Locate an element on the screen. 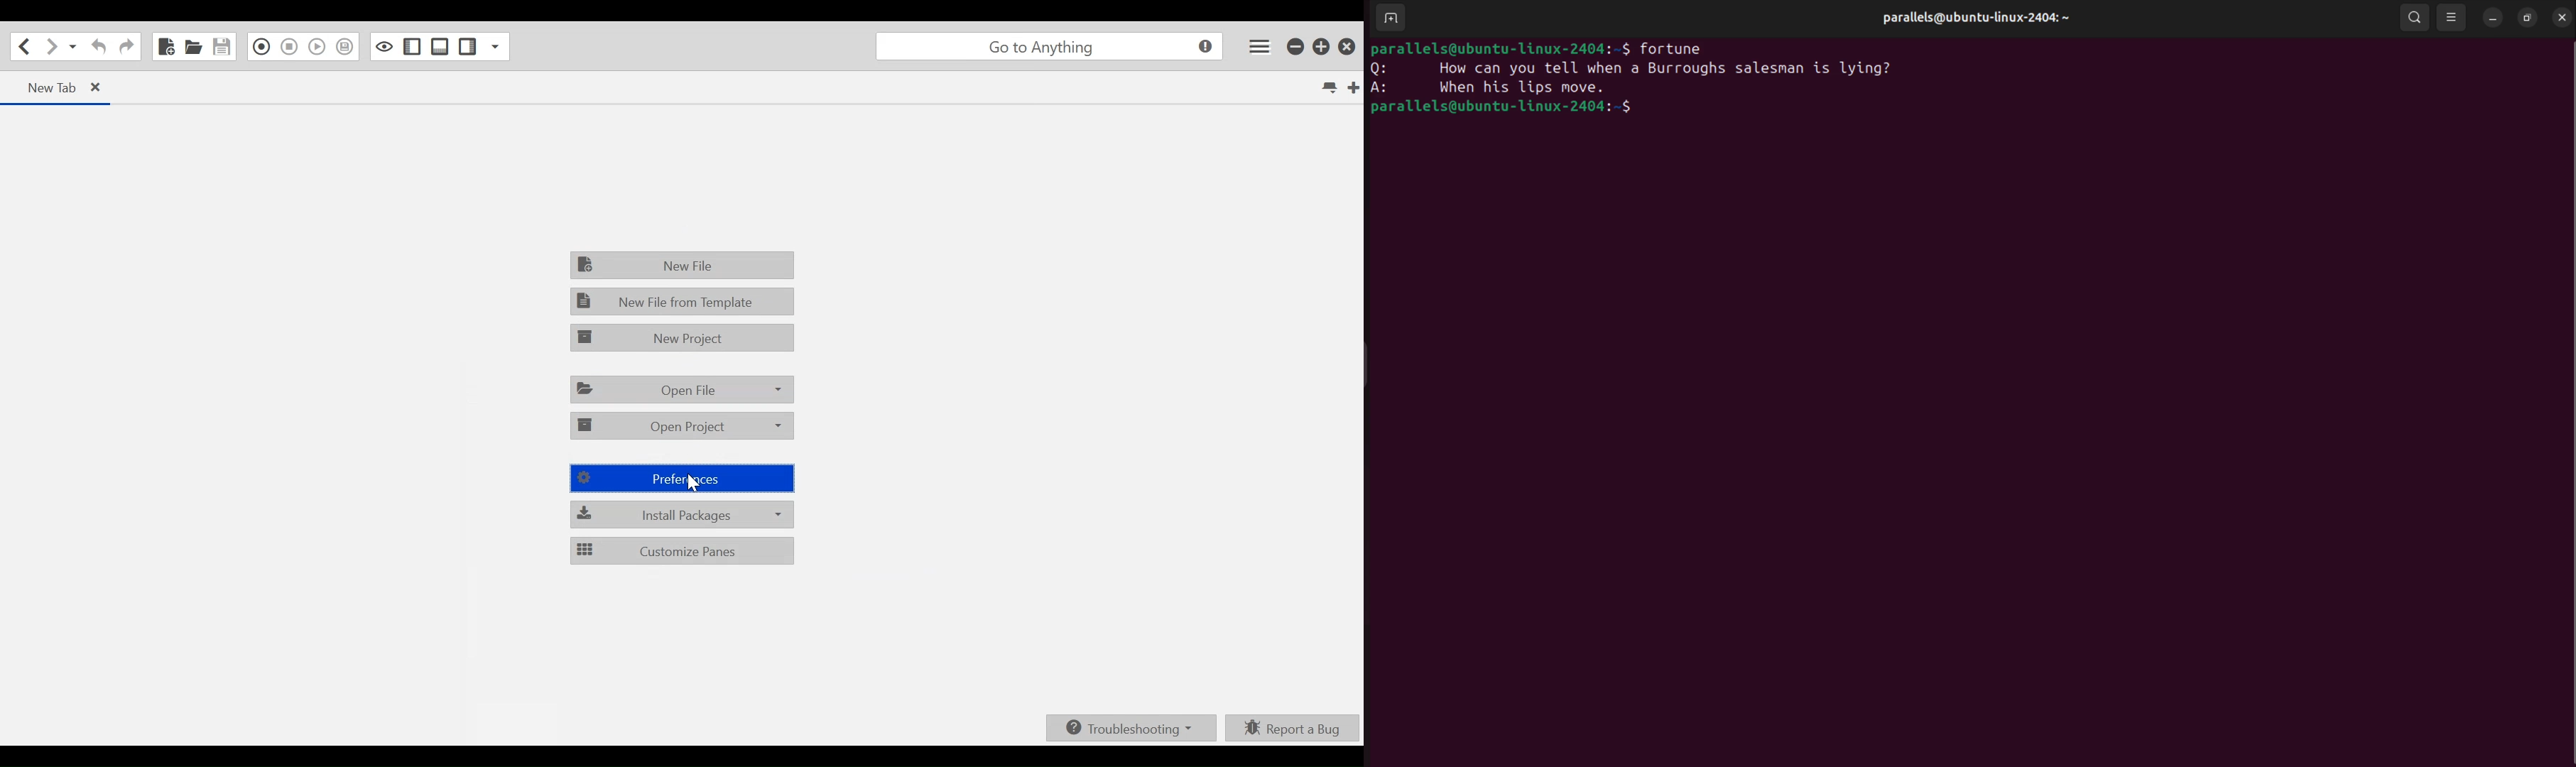 Image resolution: width=2576 pixels, height=784 pixels. List all tabs is located at coordinates (1328, 86).